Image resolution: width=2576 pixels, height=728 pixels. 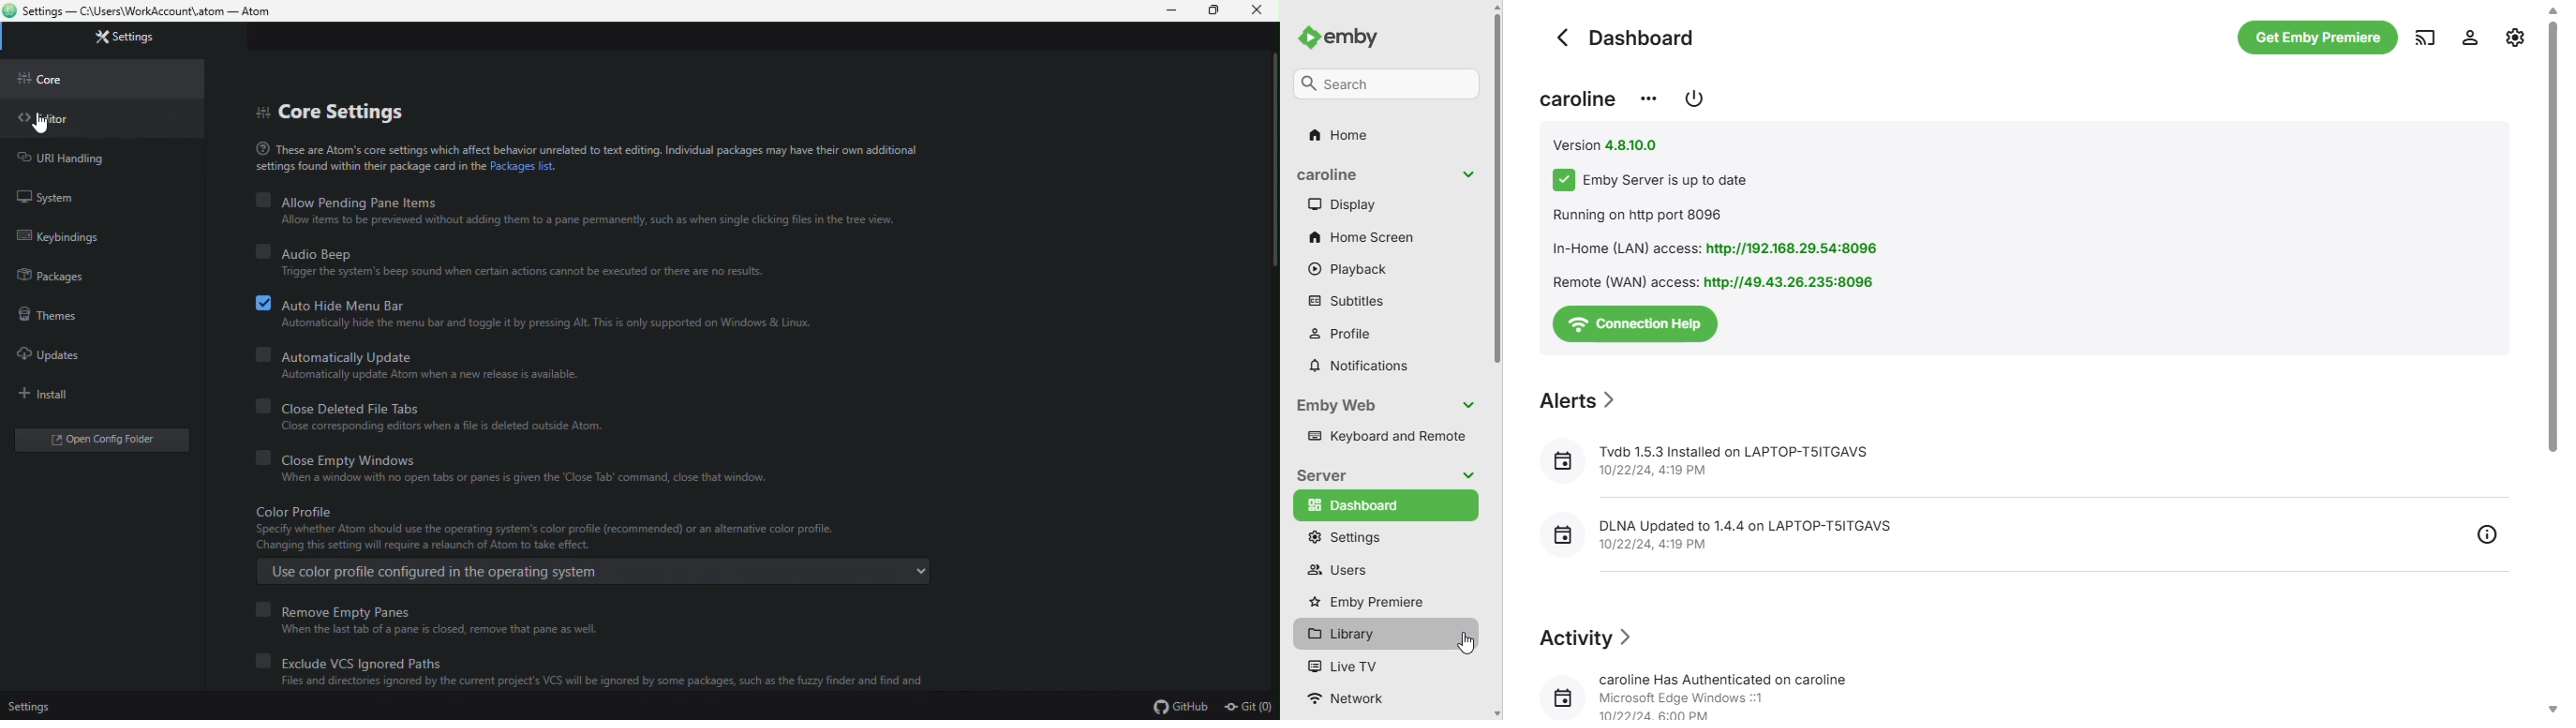 What do you see at coordinates (361, 112) in the screenshot?
I see `Core setting` at bounding box center [361, 112].